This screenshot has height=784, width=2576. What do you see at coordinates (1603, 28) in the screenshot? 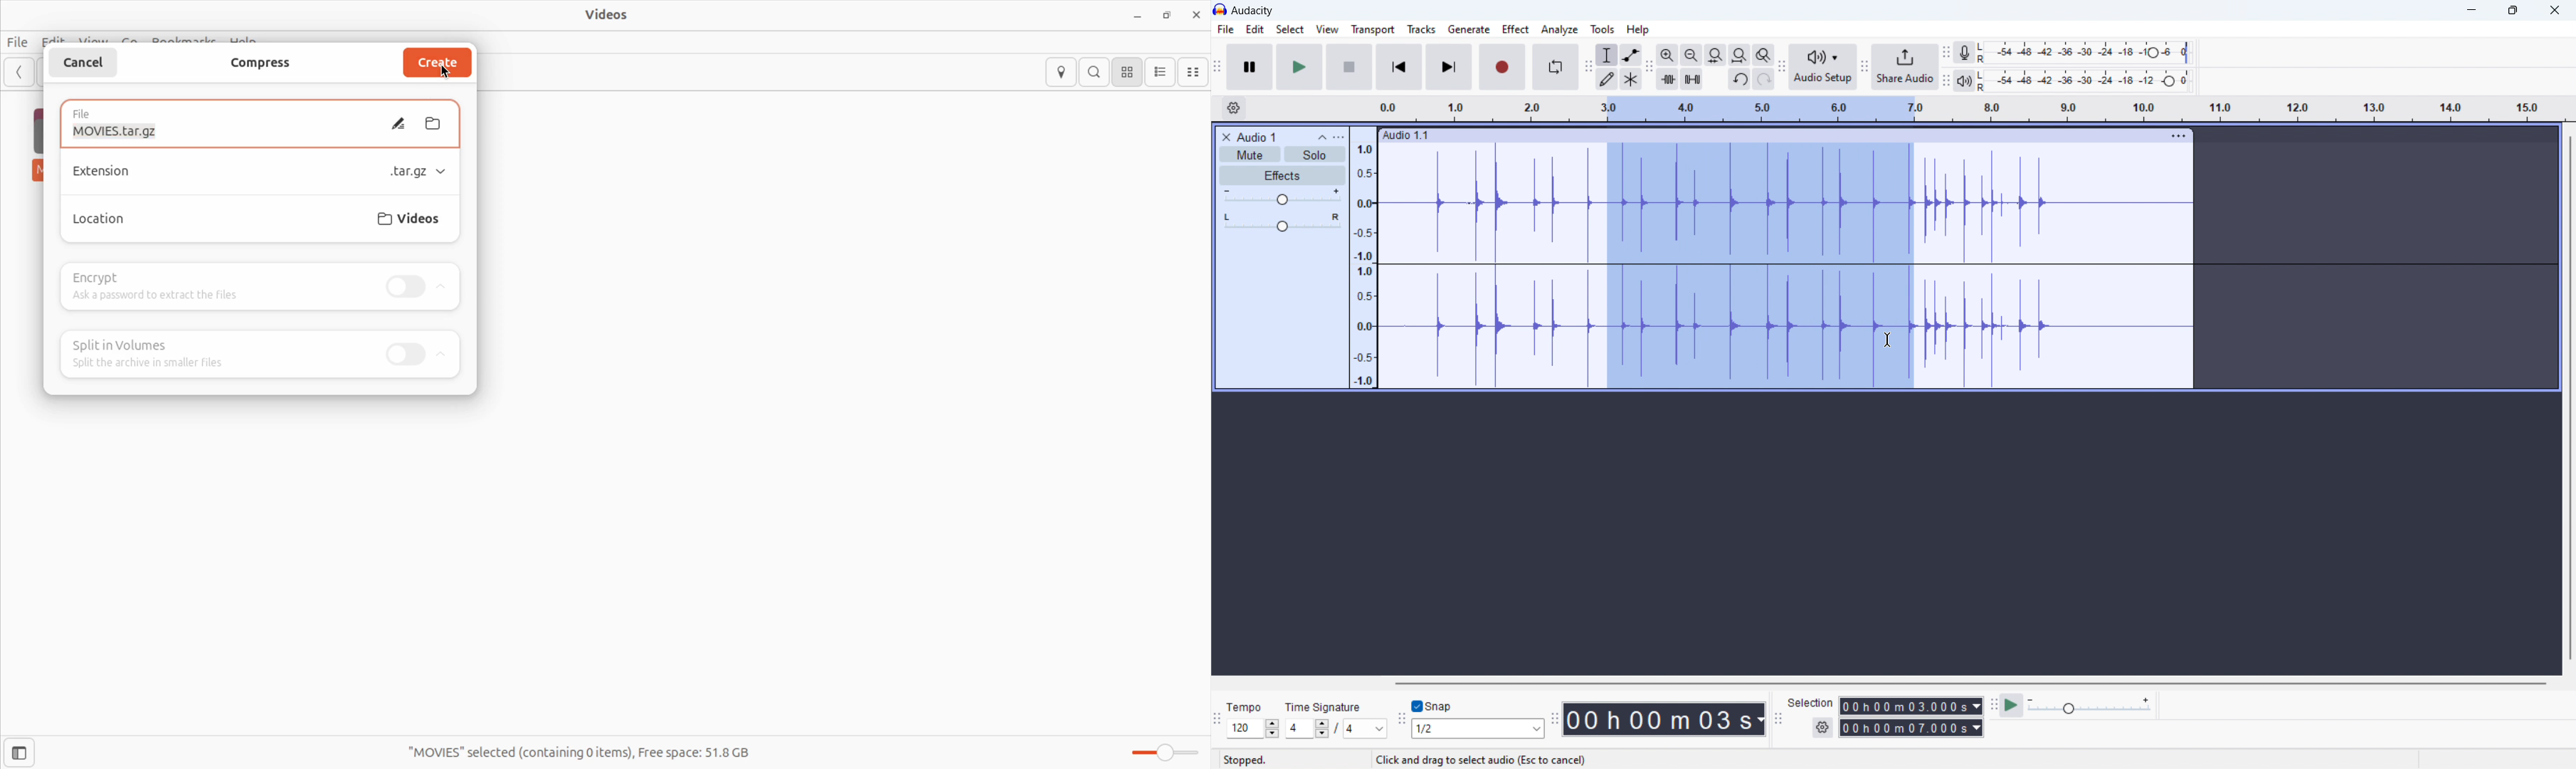
I see `tools` at bounding box center [1603, 28].